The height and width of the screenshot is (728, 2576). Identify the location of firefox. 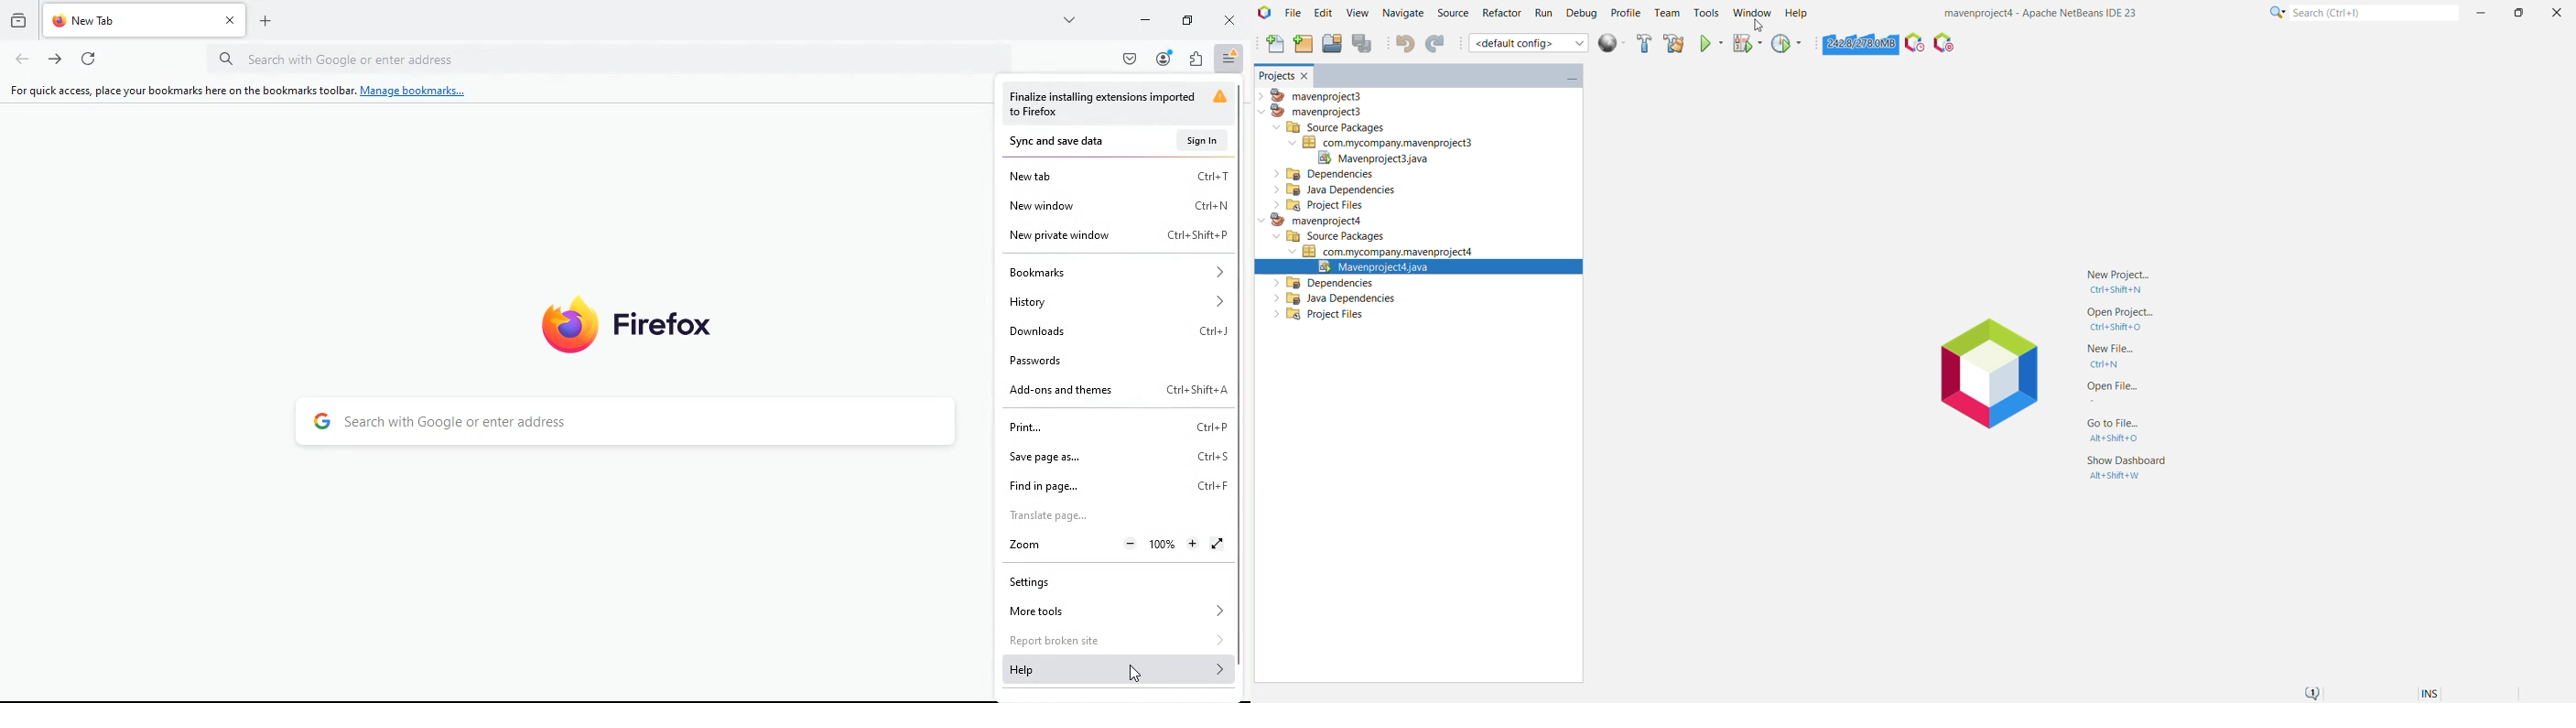
(627, 322).